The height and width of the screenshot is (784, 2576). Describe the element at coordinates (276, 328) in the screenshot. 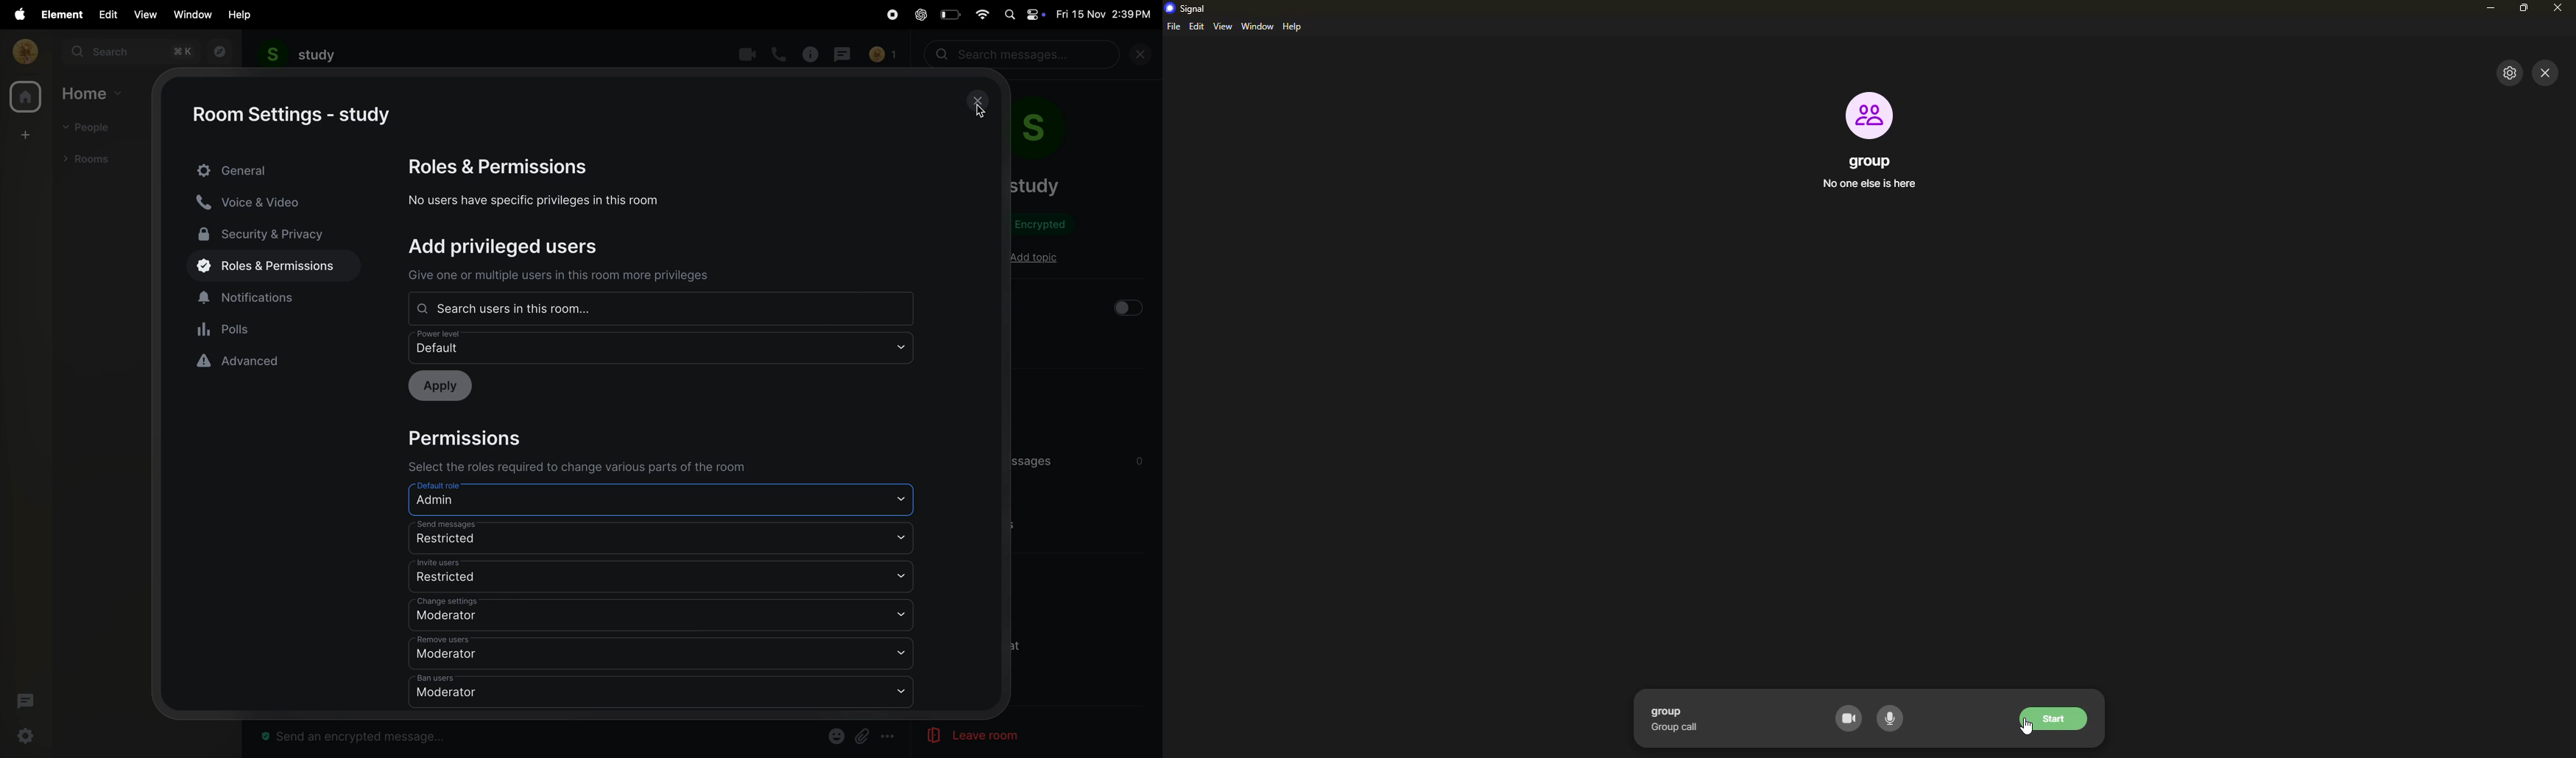

I see `Polls` at that location.